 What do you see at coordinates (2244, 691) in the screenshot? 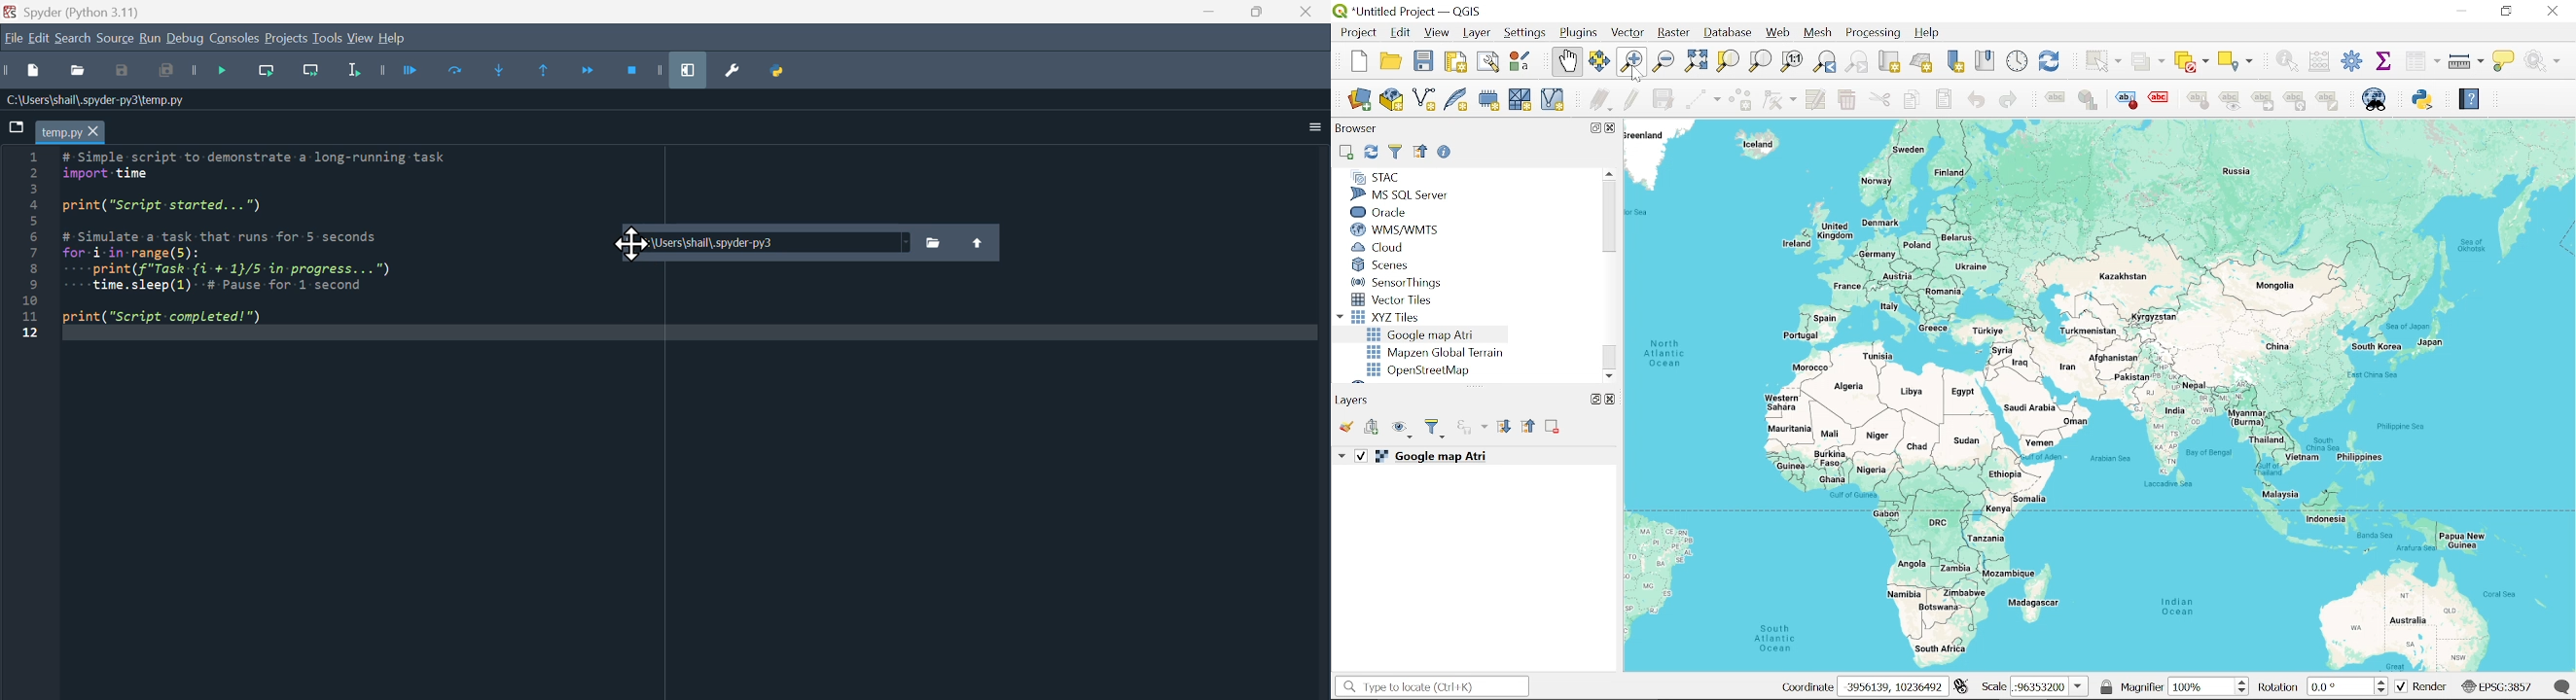
I see `Decrease` at bounding box center [2244, 691].